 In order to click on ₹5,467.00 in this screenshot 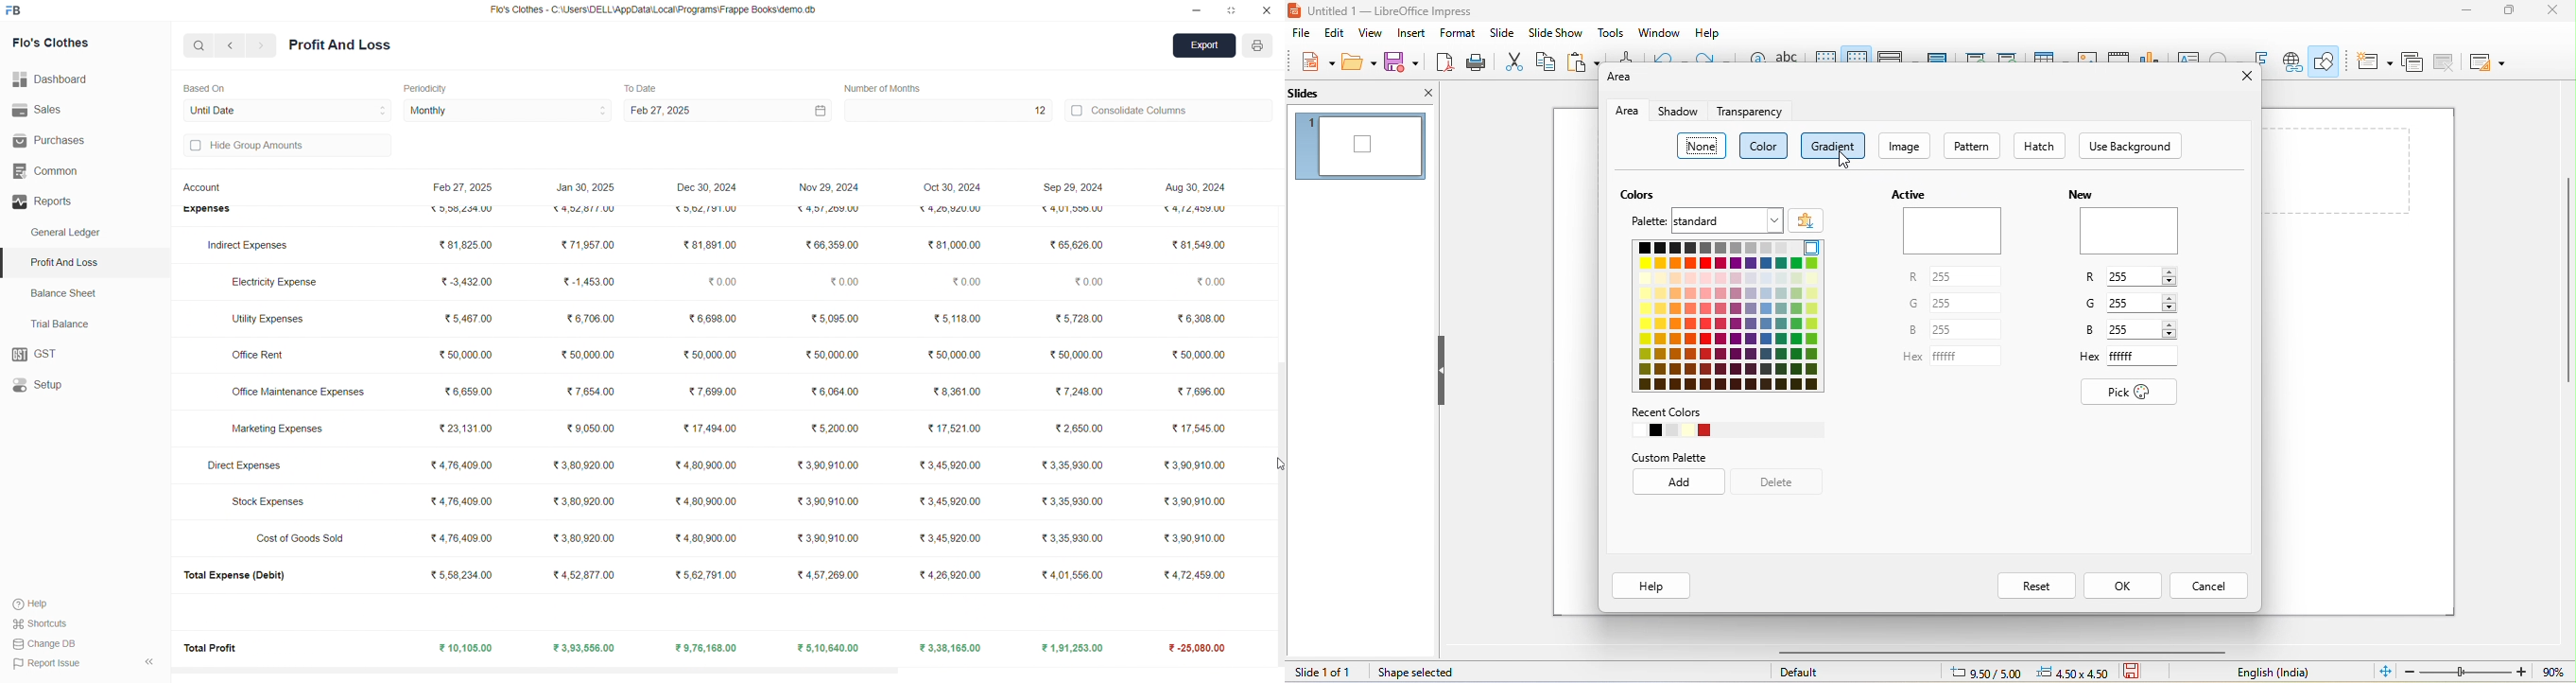, I will do `click(467, 321)`.